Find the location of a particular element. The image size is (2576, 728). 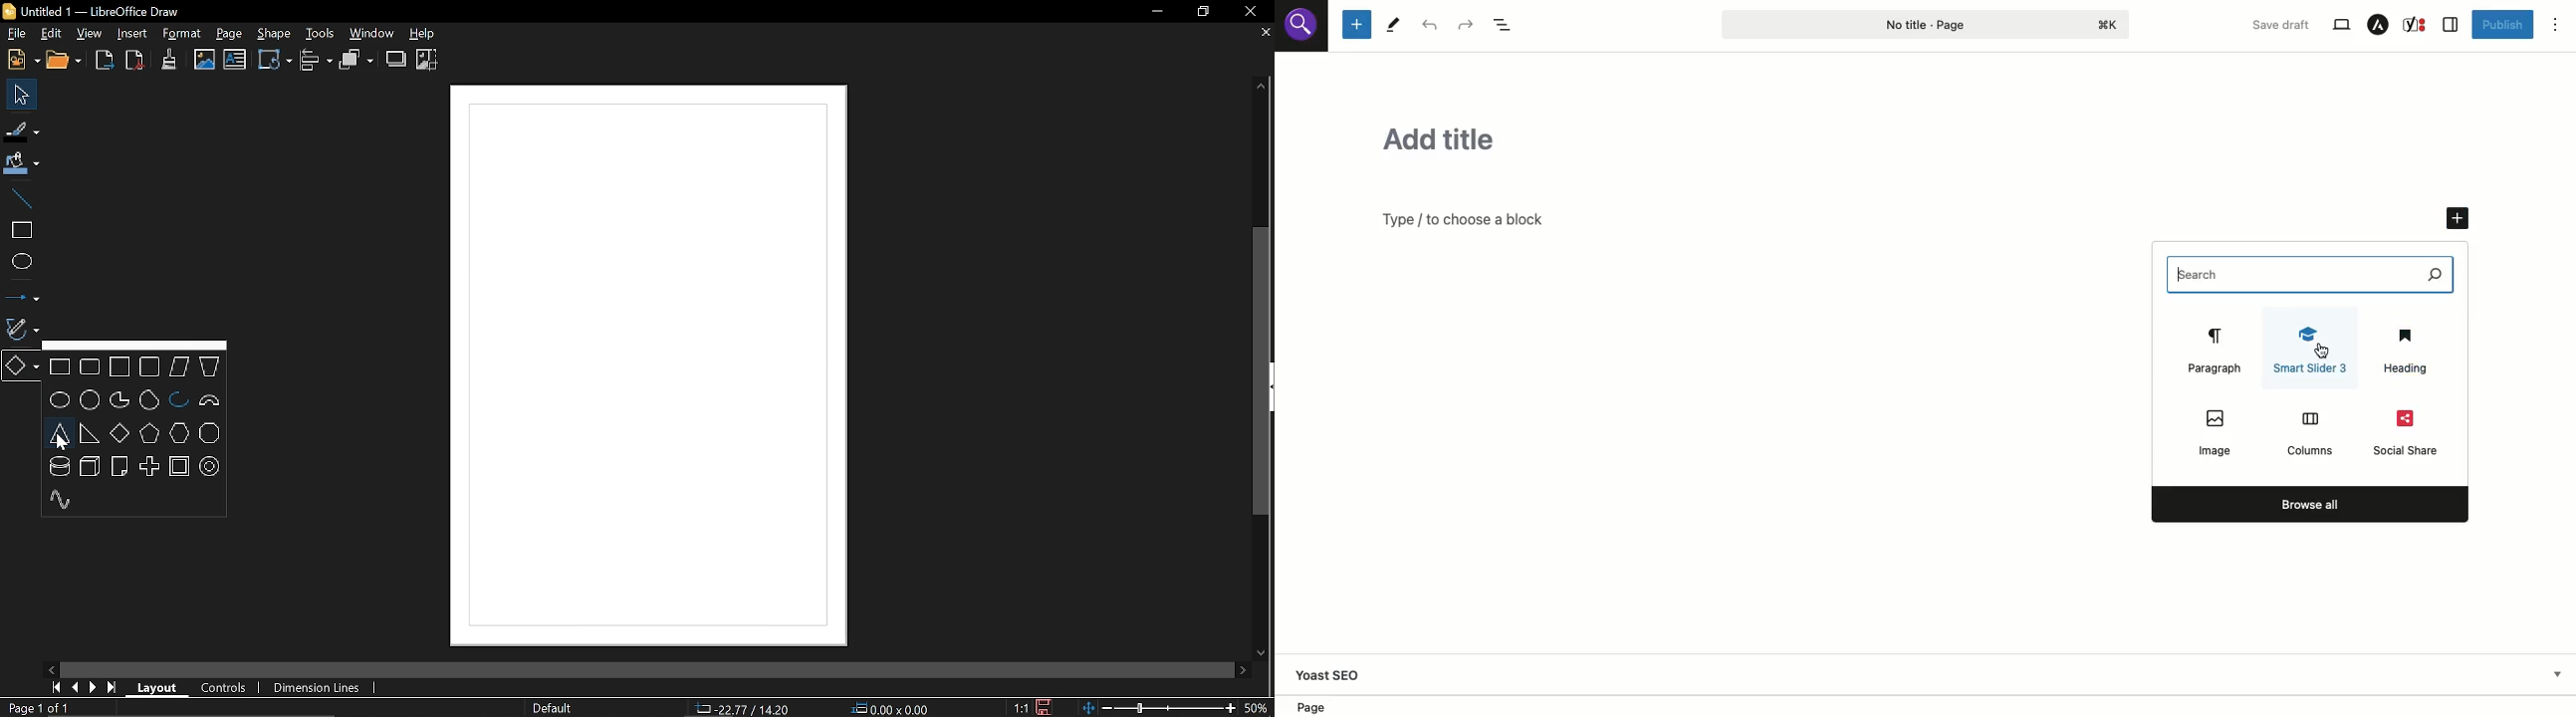

Undo is located at coordinates (1429, 24).